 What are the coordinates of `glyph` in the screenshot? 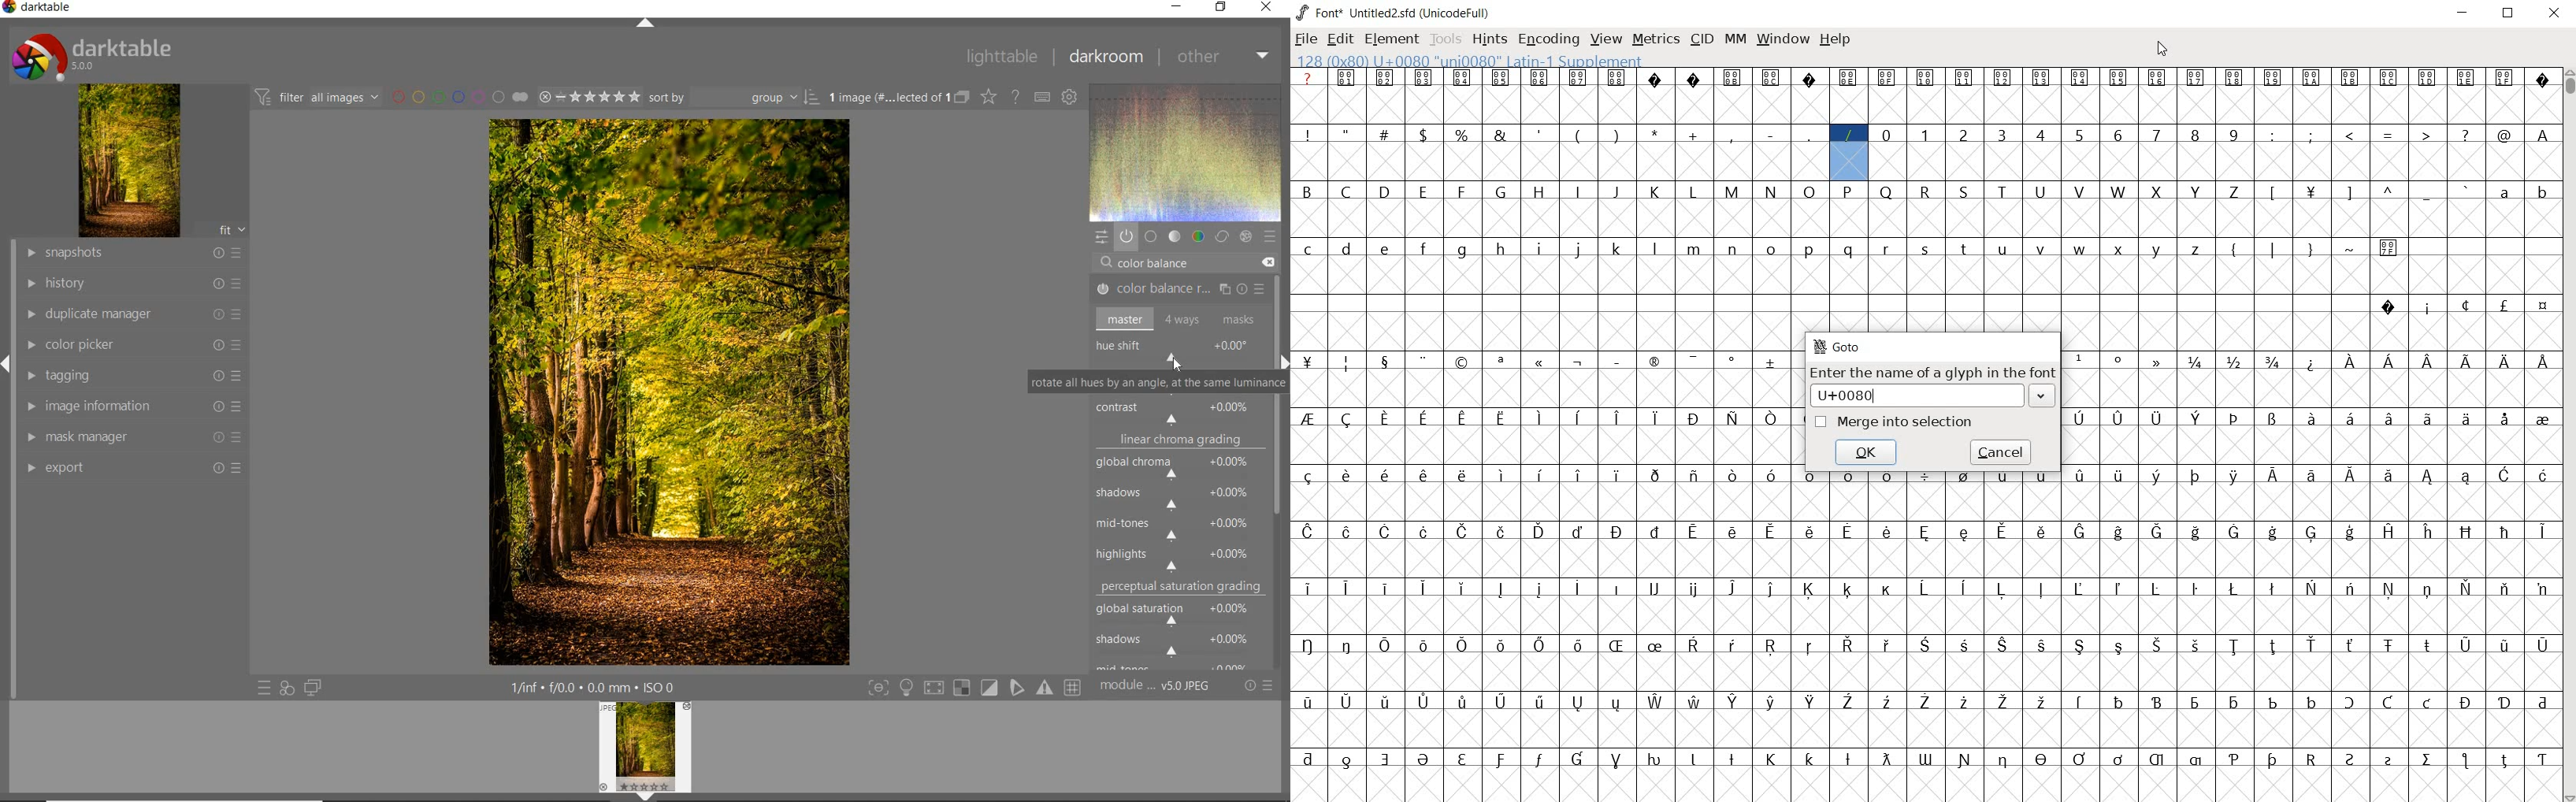 It's located at (2156, 135).